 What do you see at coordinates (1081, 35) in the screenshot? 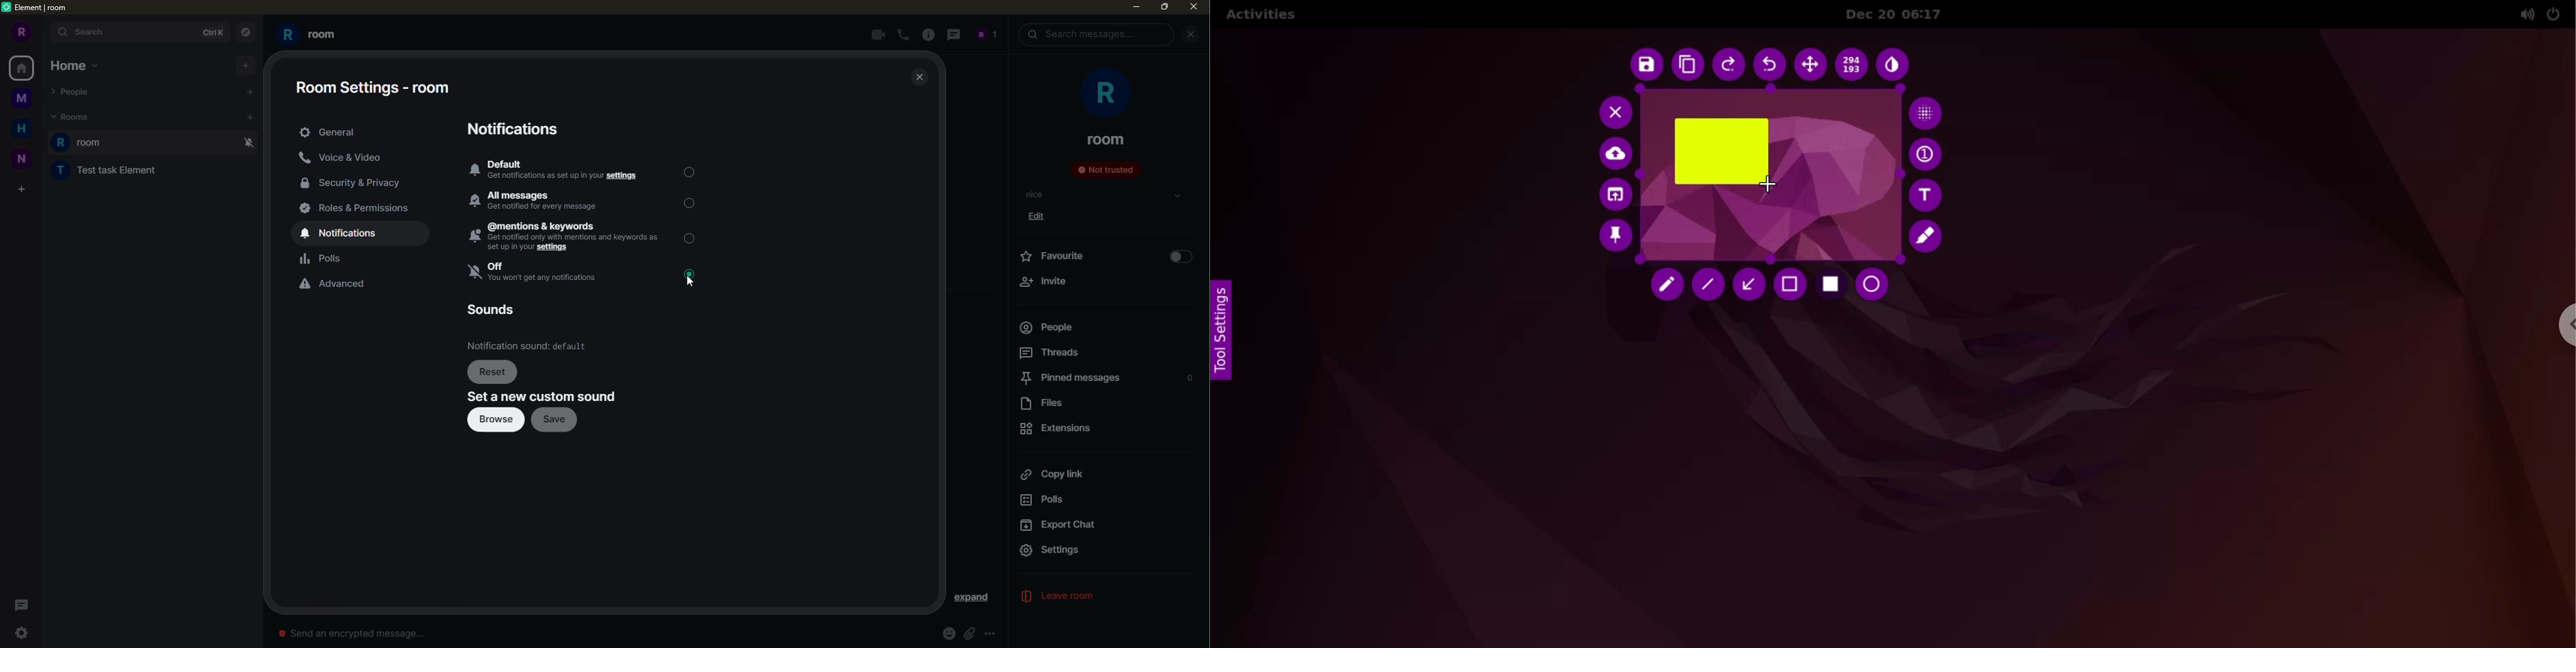
I see `search` at bounding box center [1081, 35].